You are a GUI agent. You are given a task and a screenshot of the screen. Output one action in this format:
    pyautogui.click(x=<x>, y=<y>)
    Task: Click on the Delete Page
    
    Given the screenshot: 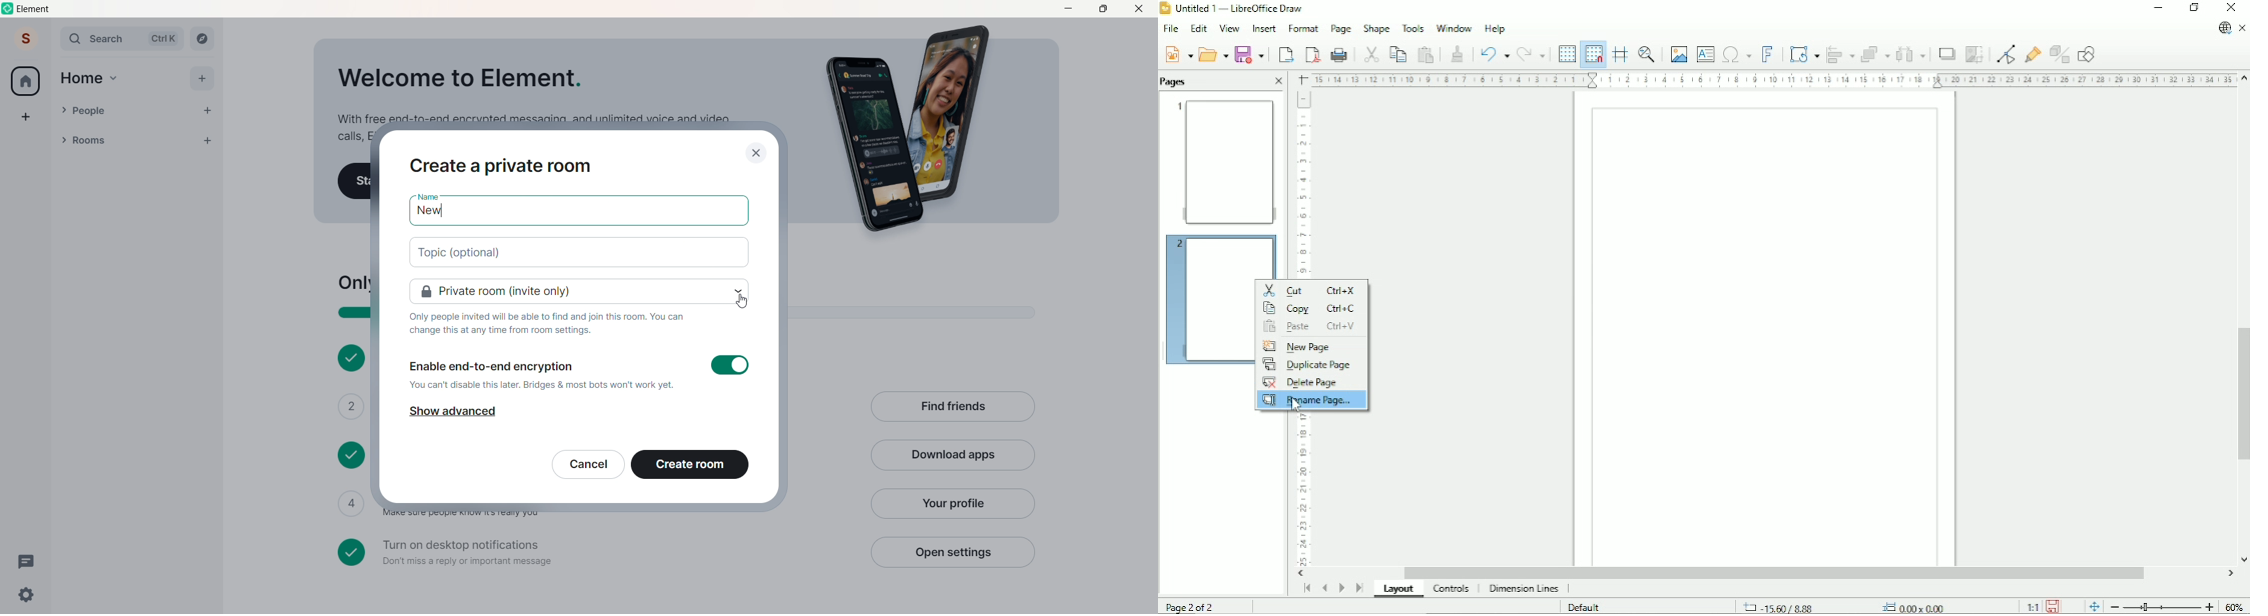 What is the action you would take?
    pyautogui.click(x=1299, y=382)
    